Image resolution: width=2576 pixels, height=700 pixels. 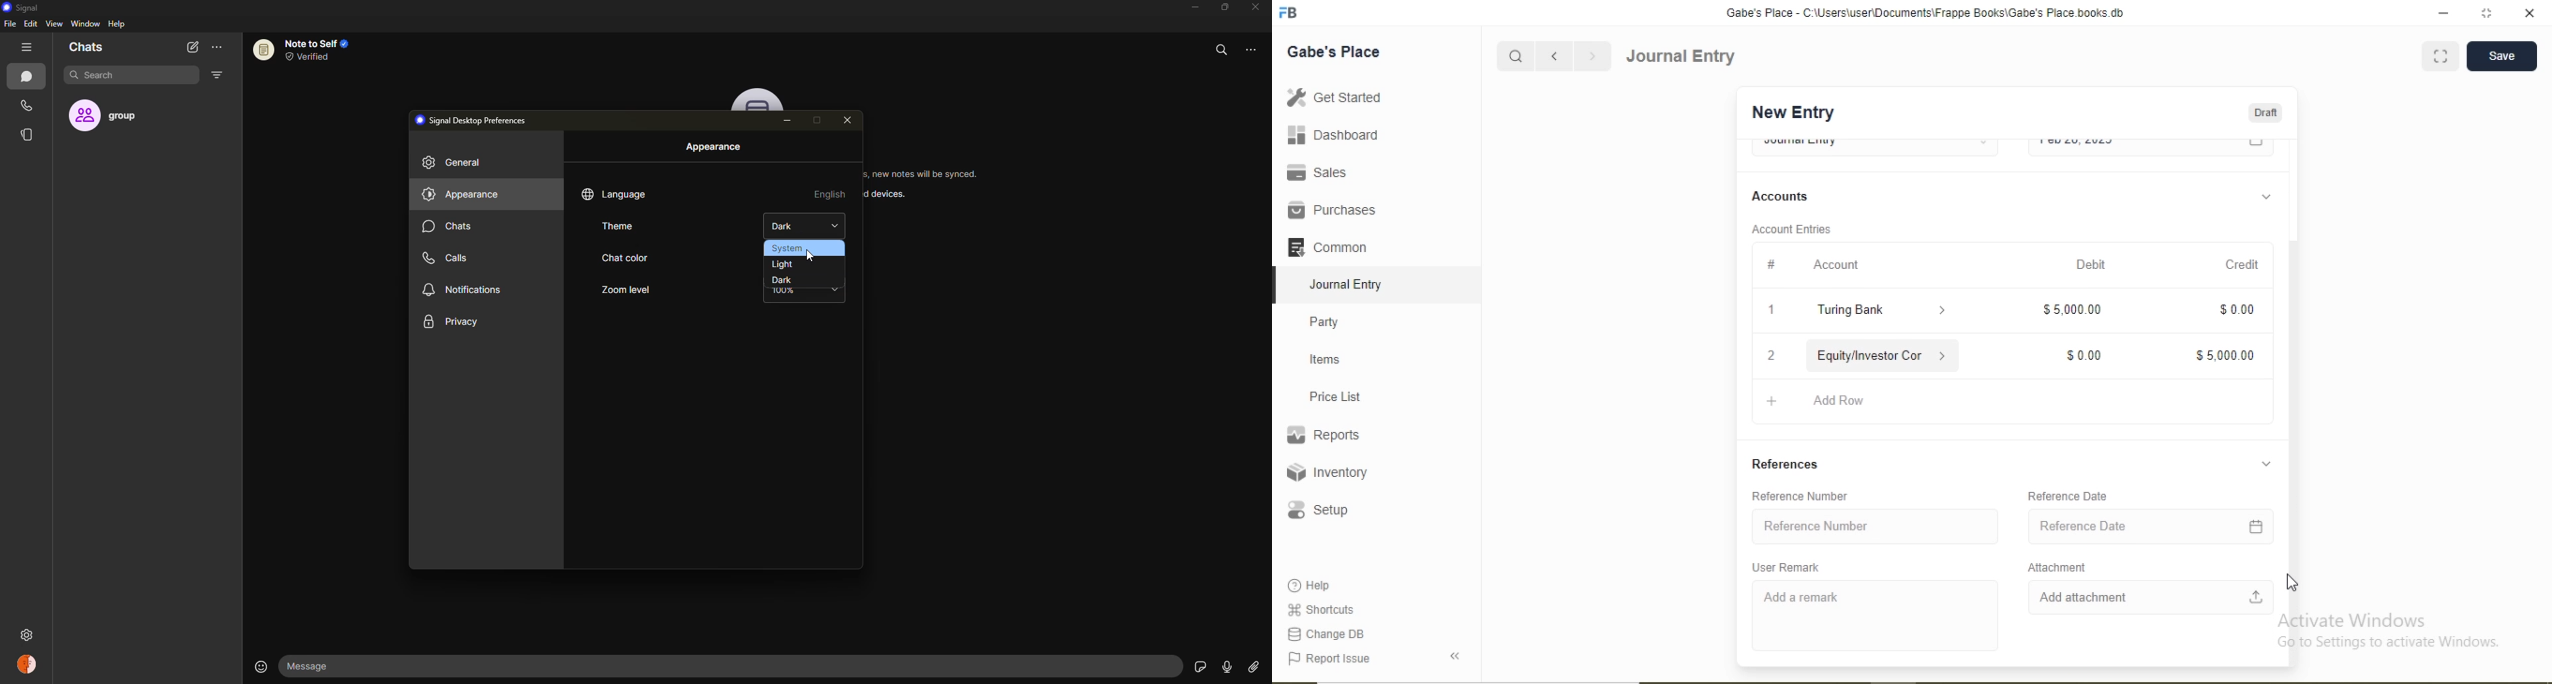 What do you see at coordinates (1325, 359) in the screenshot?
I see `Items` at bounding box center [1325, 359].